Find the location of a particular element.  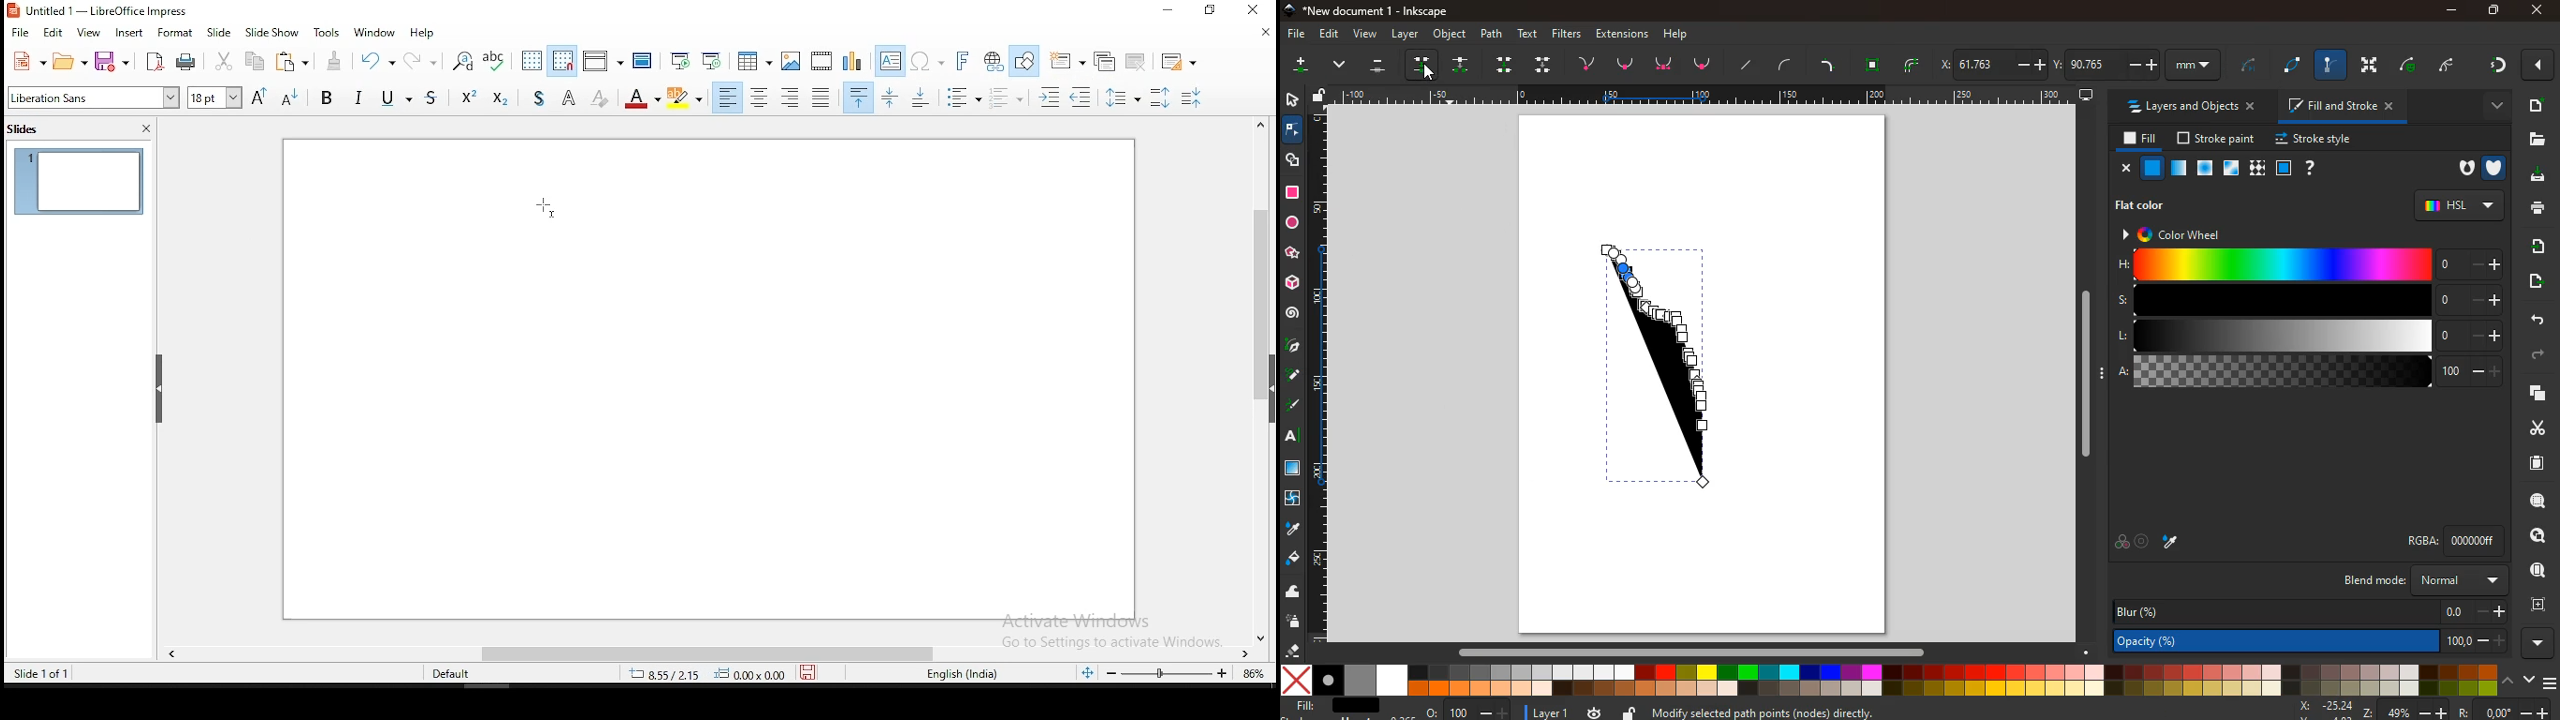

time is located at coordinates (1595, 712).